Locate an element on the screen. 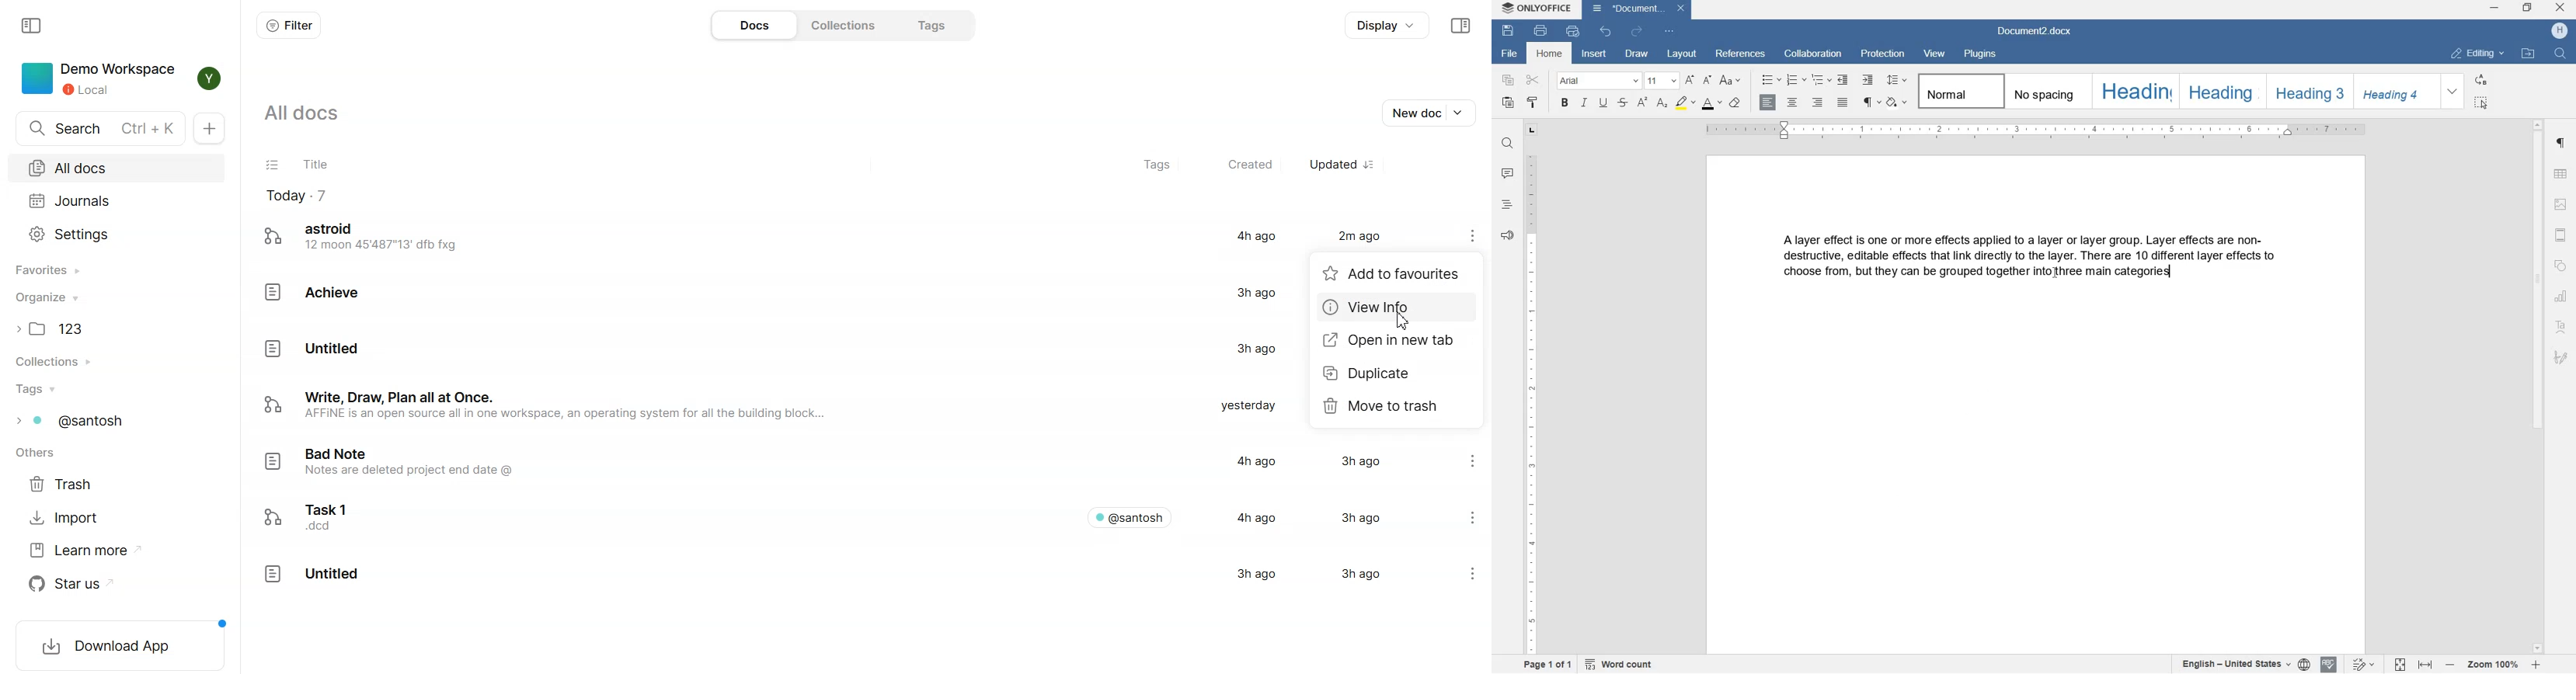 The height and width of the screenshot is (700, 2576). page 1 of 1 is located at coordinates (1544, 665).